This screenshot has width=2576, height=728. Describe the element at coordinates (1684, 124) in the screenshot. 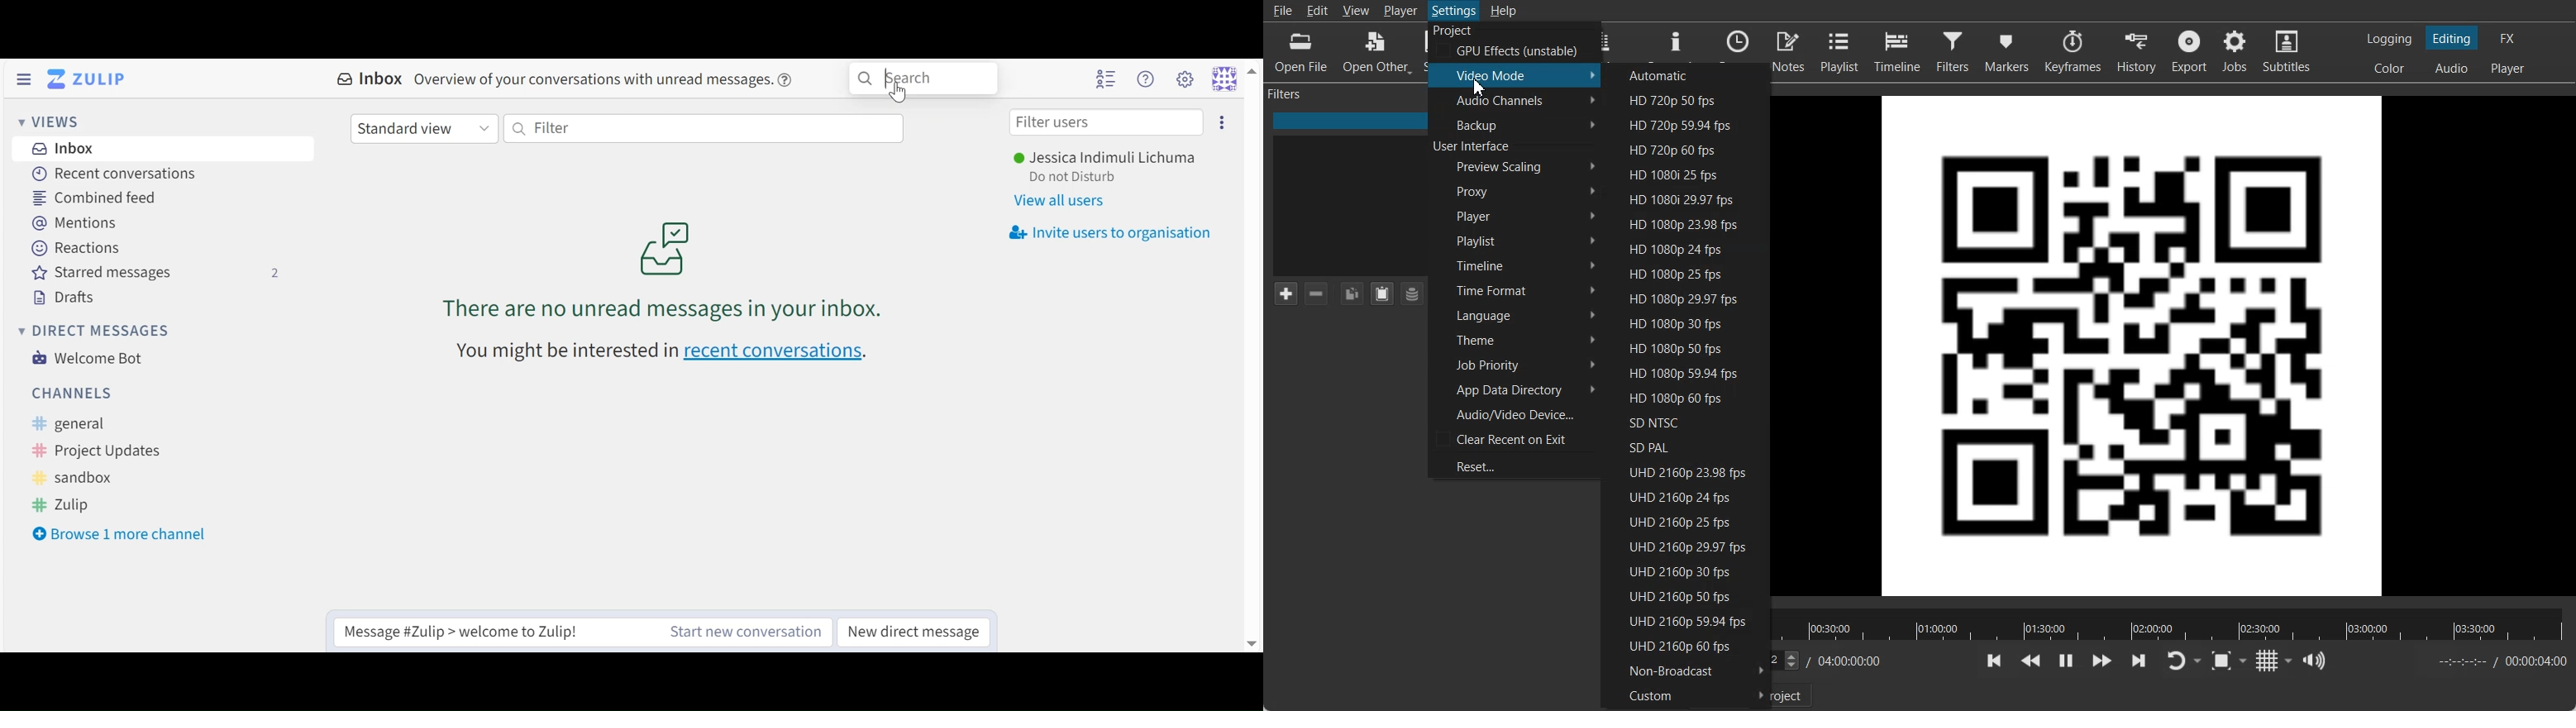

I see `HD 720p 59.94 fps` at that location.